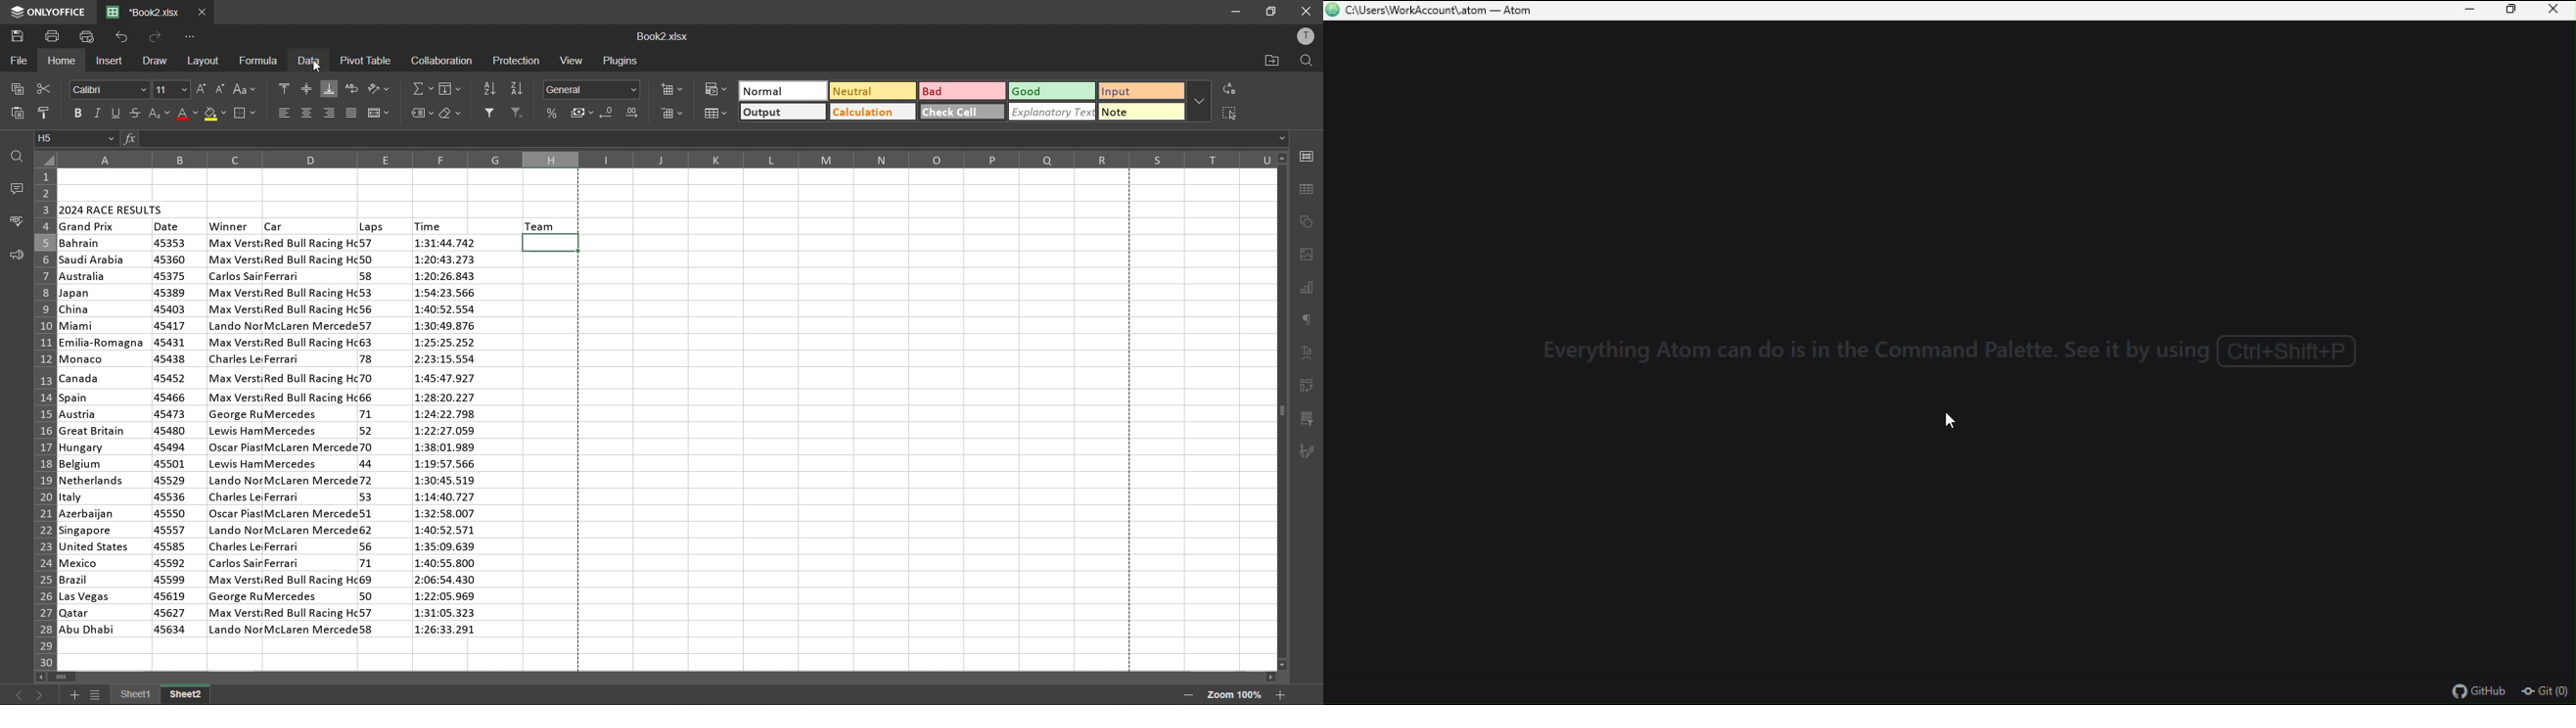 This screenshot has width=2576, height=728. What do you see at coordinates (284, 88) in the screenshot?
I see `align top` at bounding box center [284, 88].